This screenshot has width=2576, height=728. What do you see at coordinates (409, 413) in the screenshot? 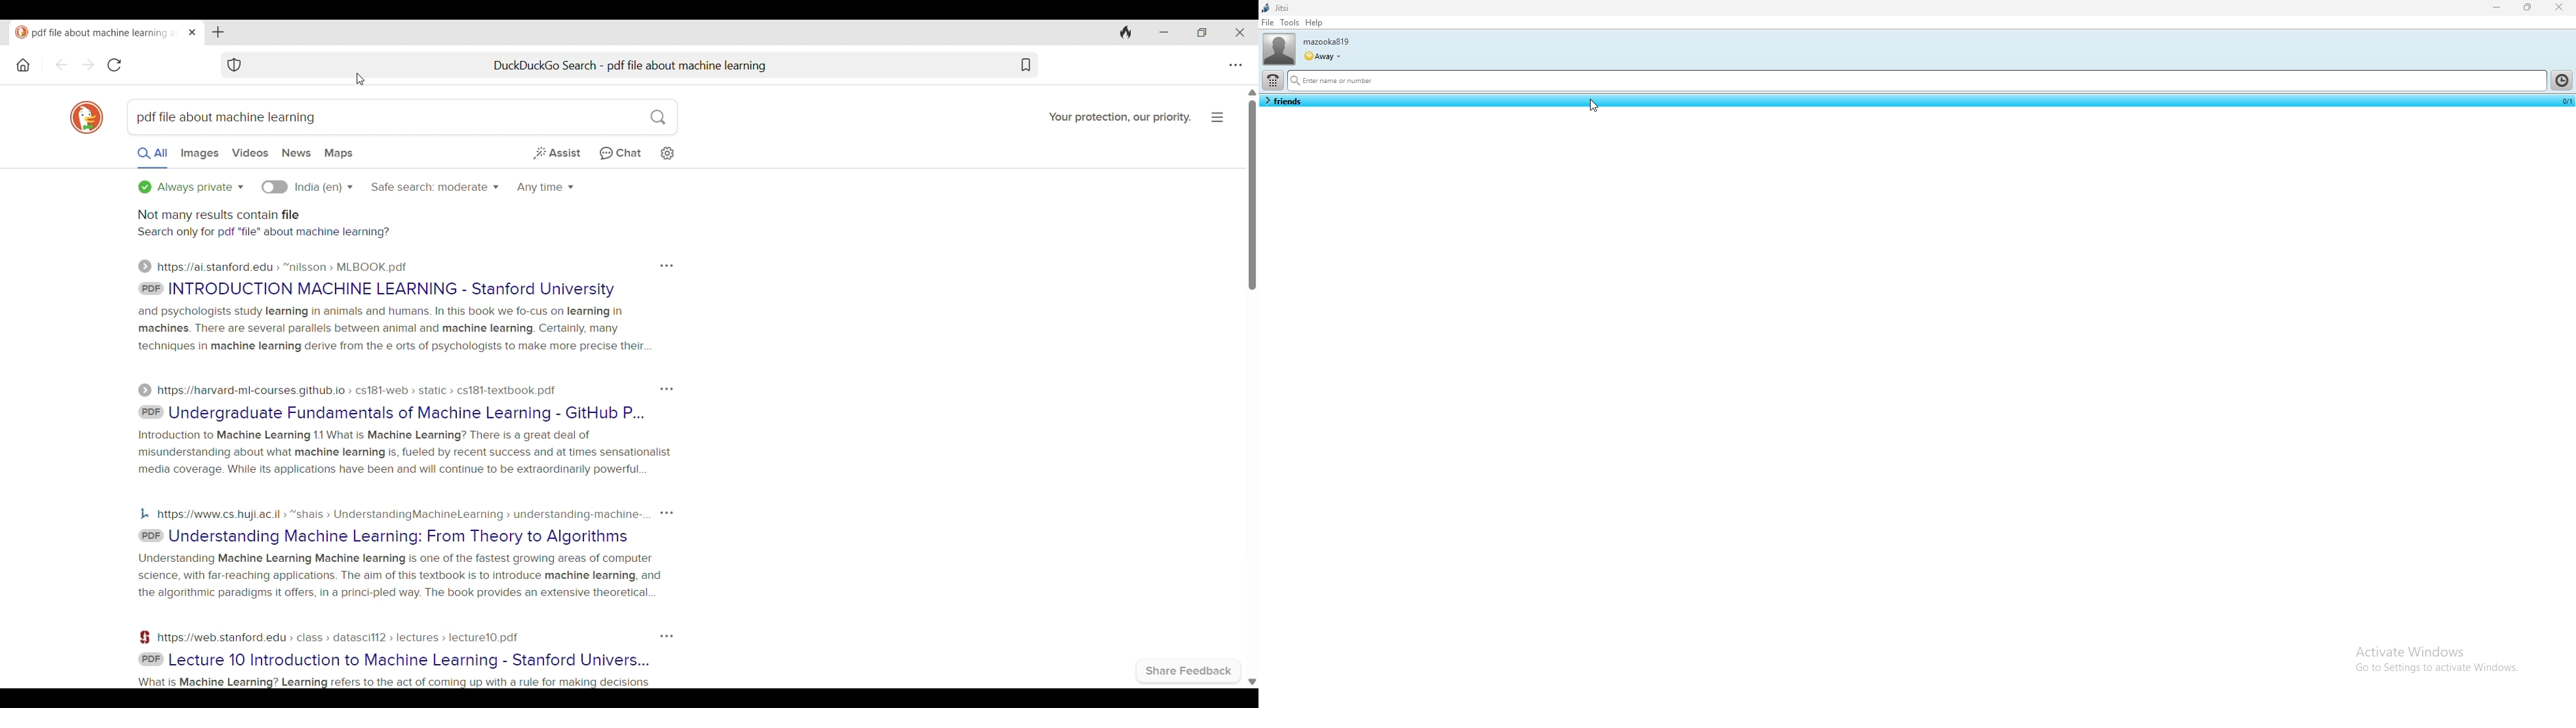
I see `Undergraduate Fundamentals of Machine Learning - GitHub P...` at bounding box center [409, 413].